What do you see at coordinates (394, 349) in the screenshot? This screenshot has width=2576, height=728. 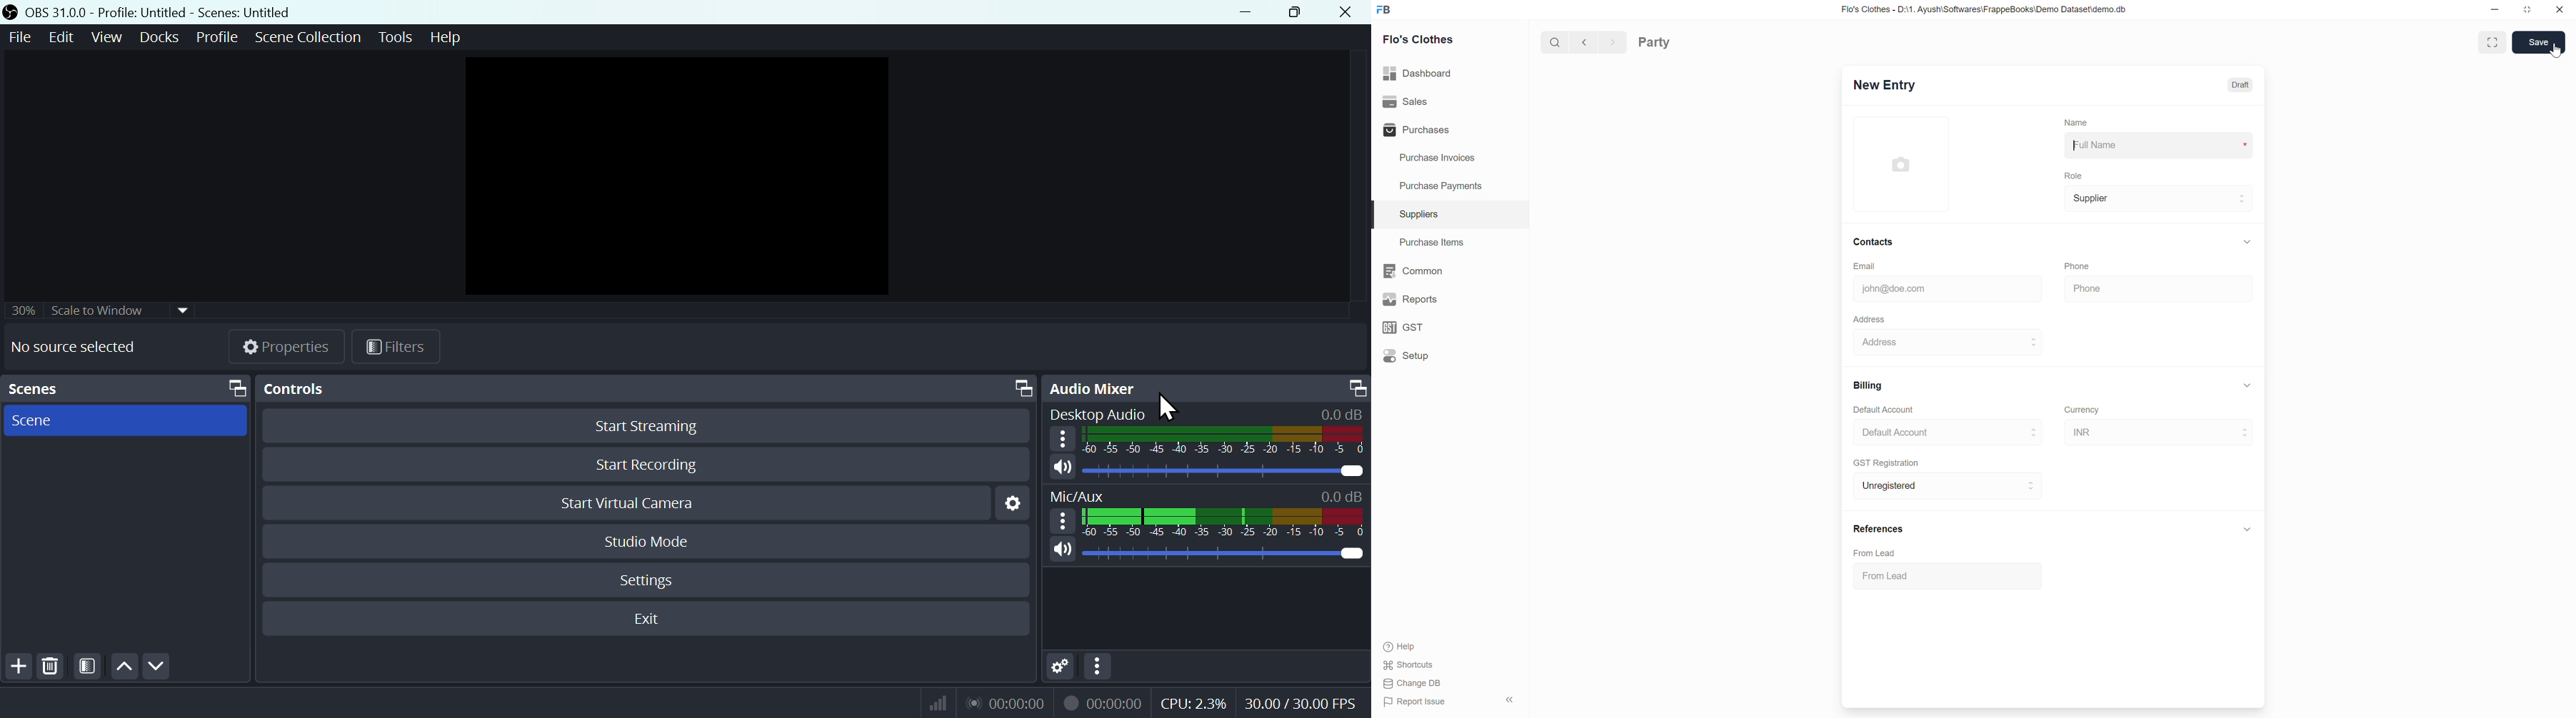 I see `Fil` at bounding box center [394, 349].